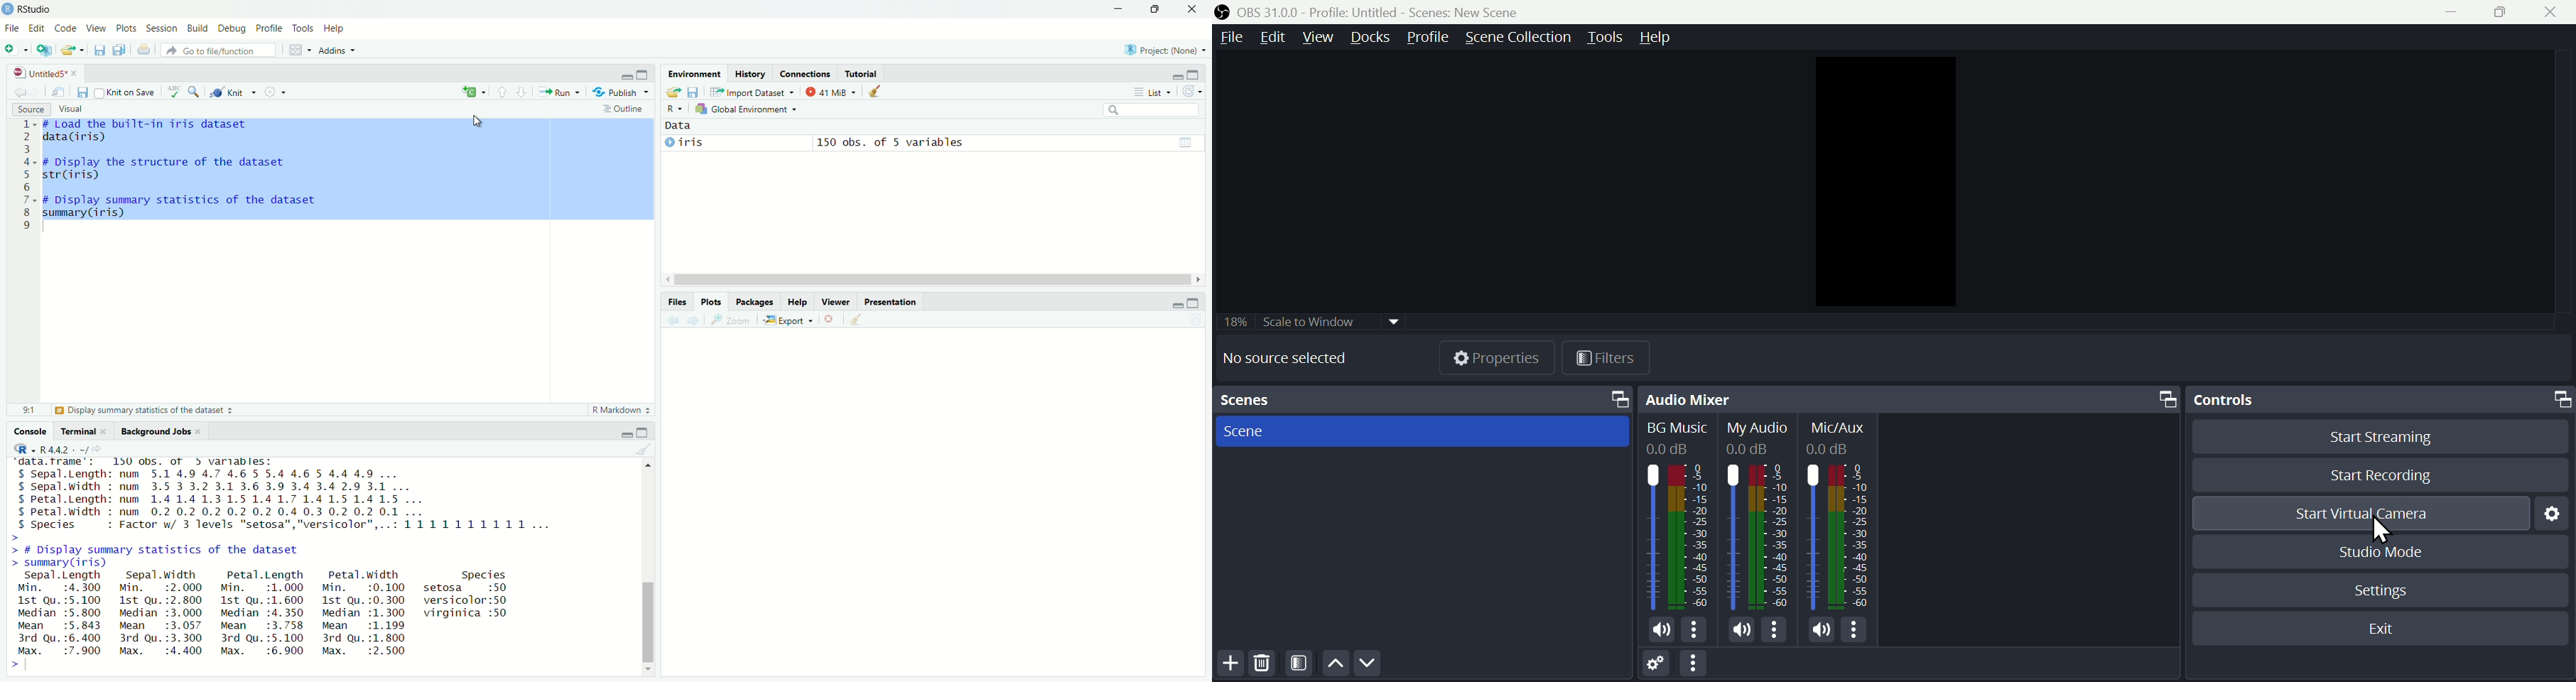 This screenshot has height=700, width=2576. I want to click on Knit, so click(232, 92).